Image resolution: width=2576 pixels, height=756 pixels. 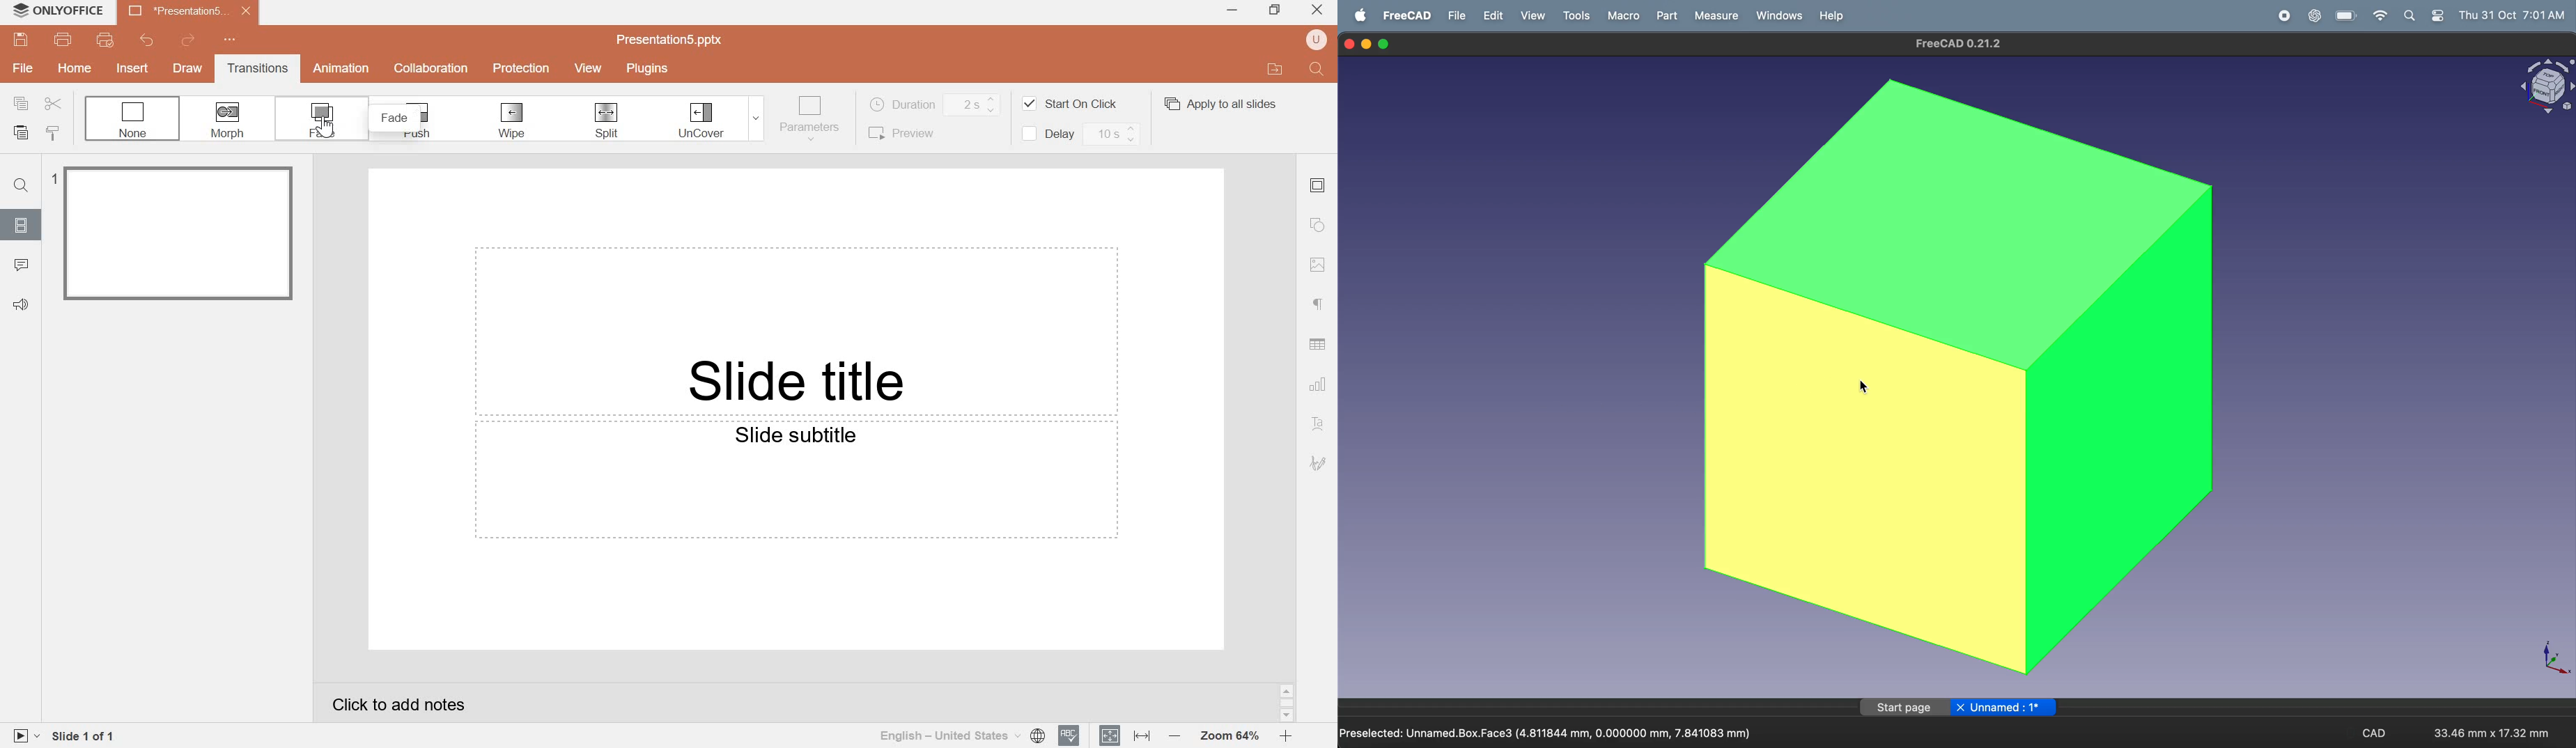 I want to click on Protection, so click(x=522, y=69).